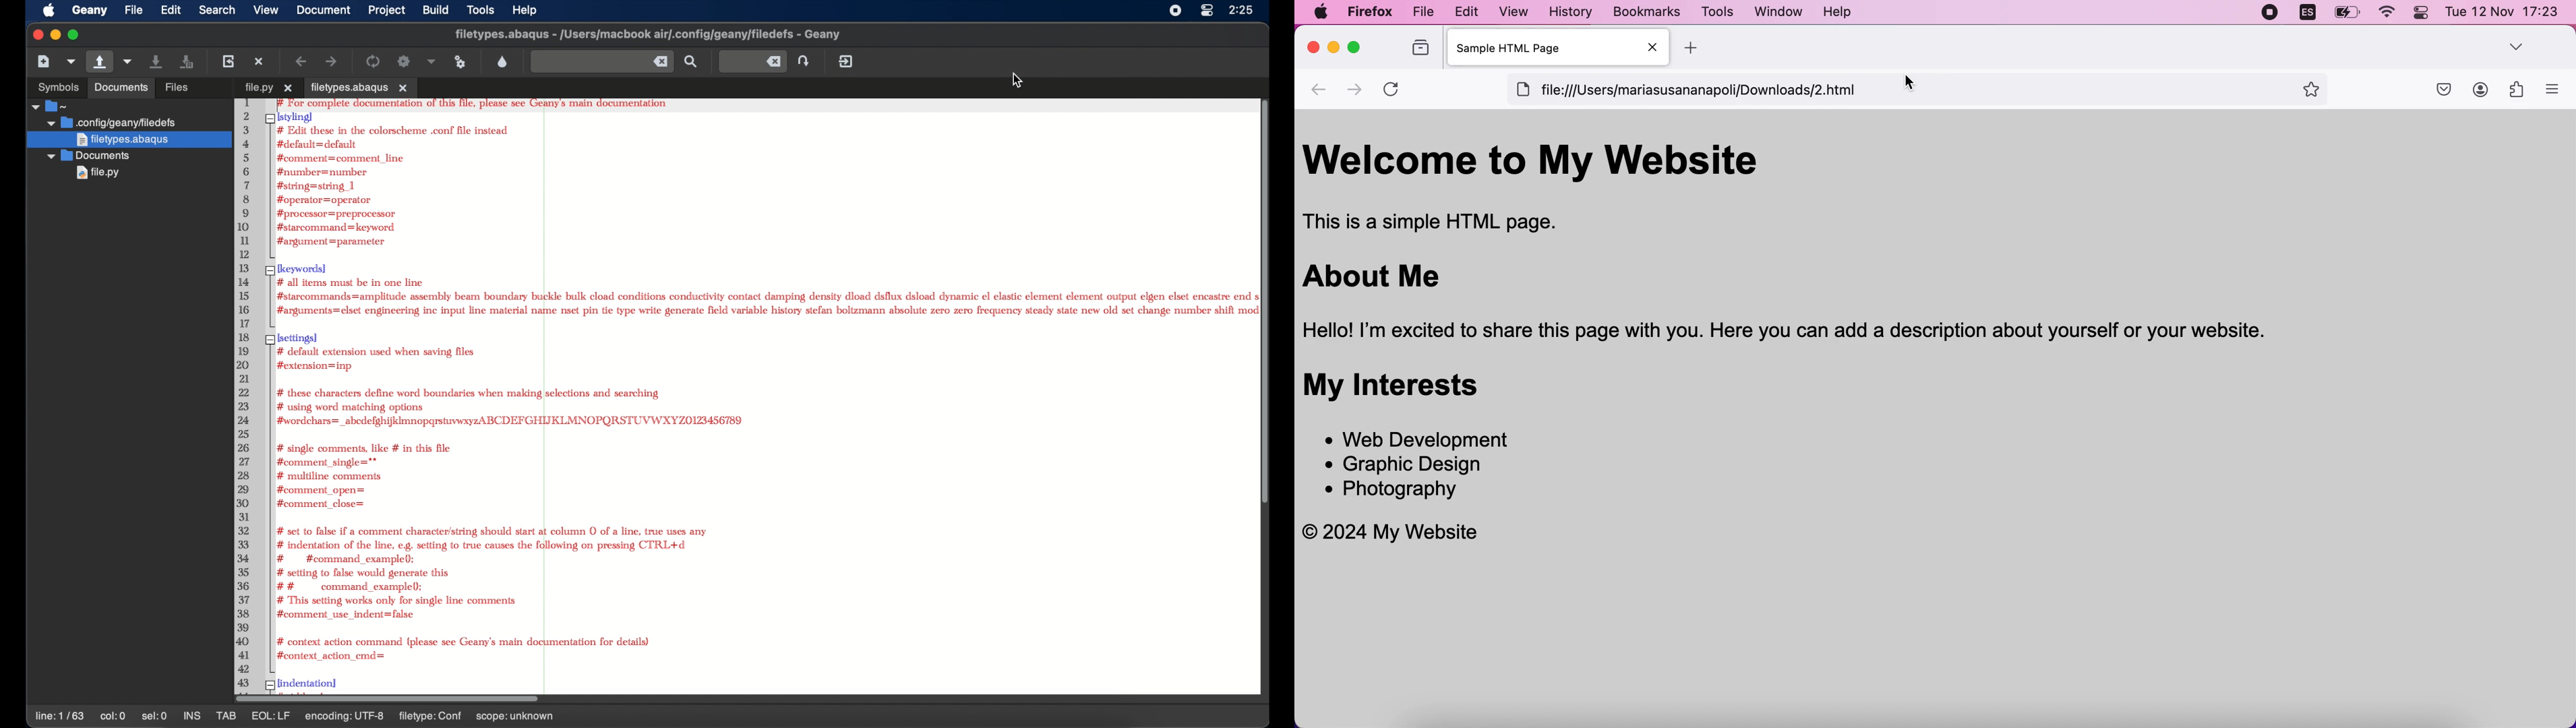  What do you see at coordinates (847, 61) in the screenshot?
I see `quit geany` at bounding box center [847, 61].